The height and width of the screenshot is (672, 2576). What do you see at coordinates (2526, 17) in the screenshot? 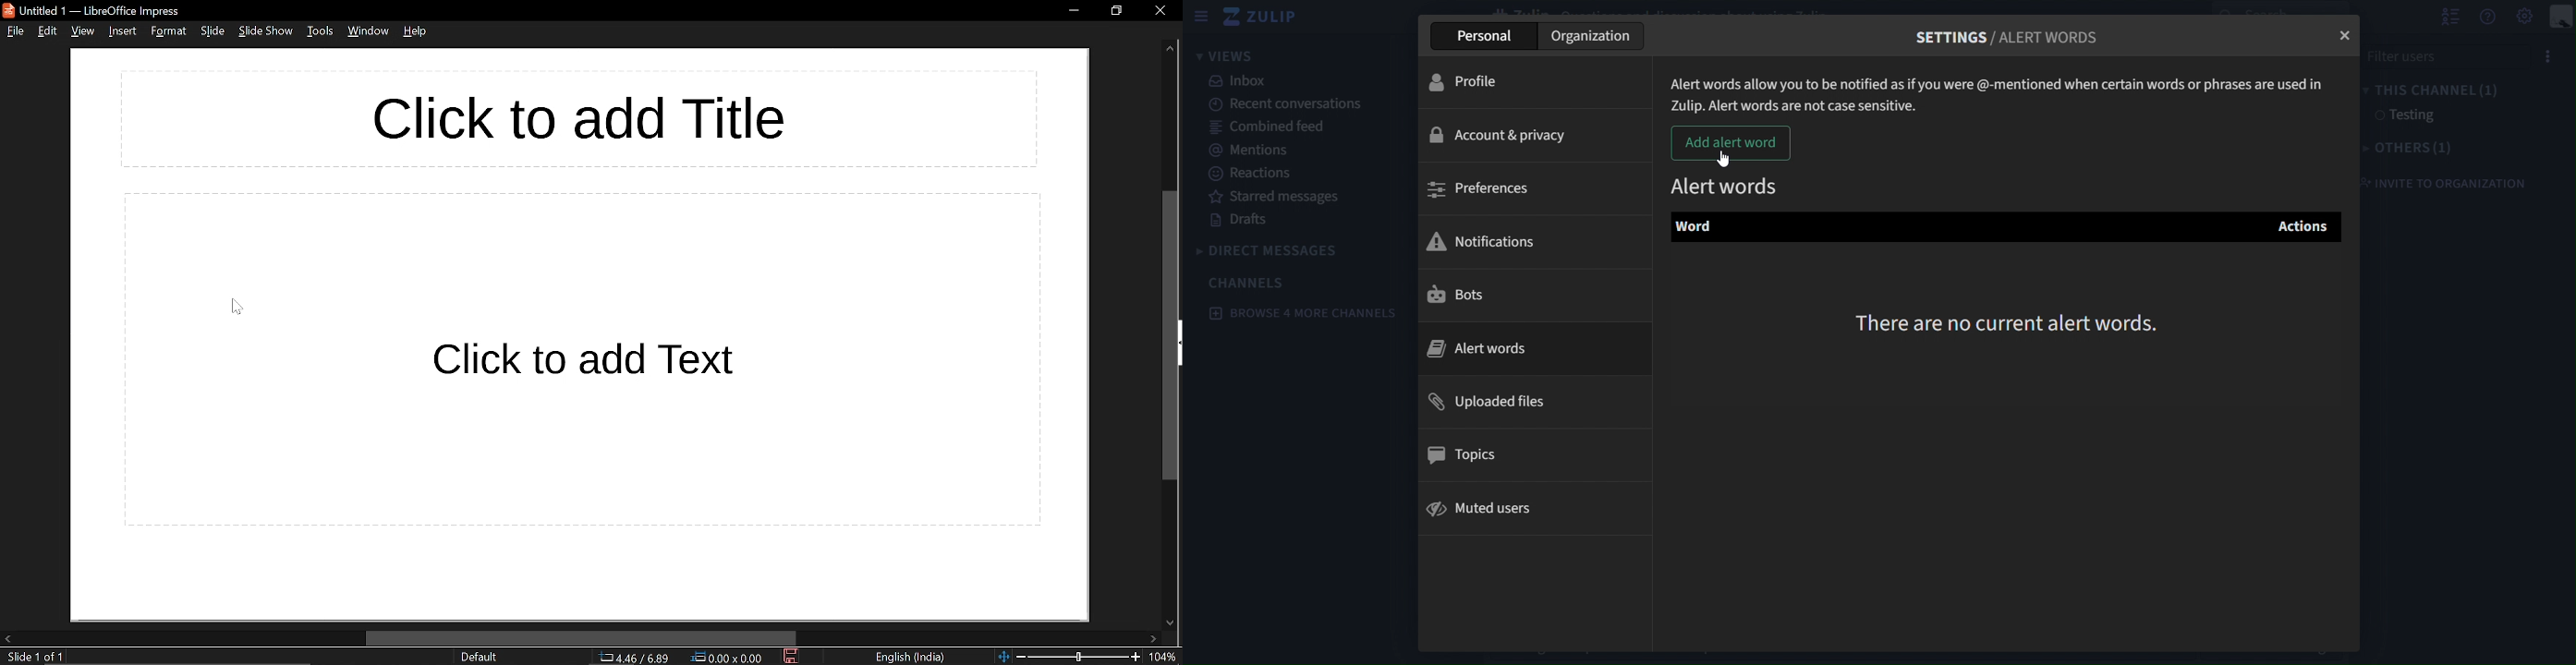
I see `main menu` at bounding box center [2526, 17].